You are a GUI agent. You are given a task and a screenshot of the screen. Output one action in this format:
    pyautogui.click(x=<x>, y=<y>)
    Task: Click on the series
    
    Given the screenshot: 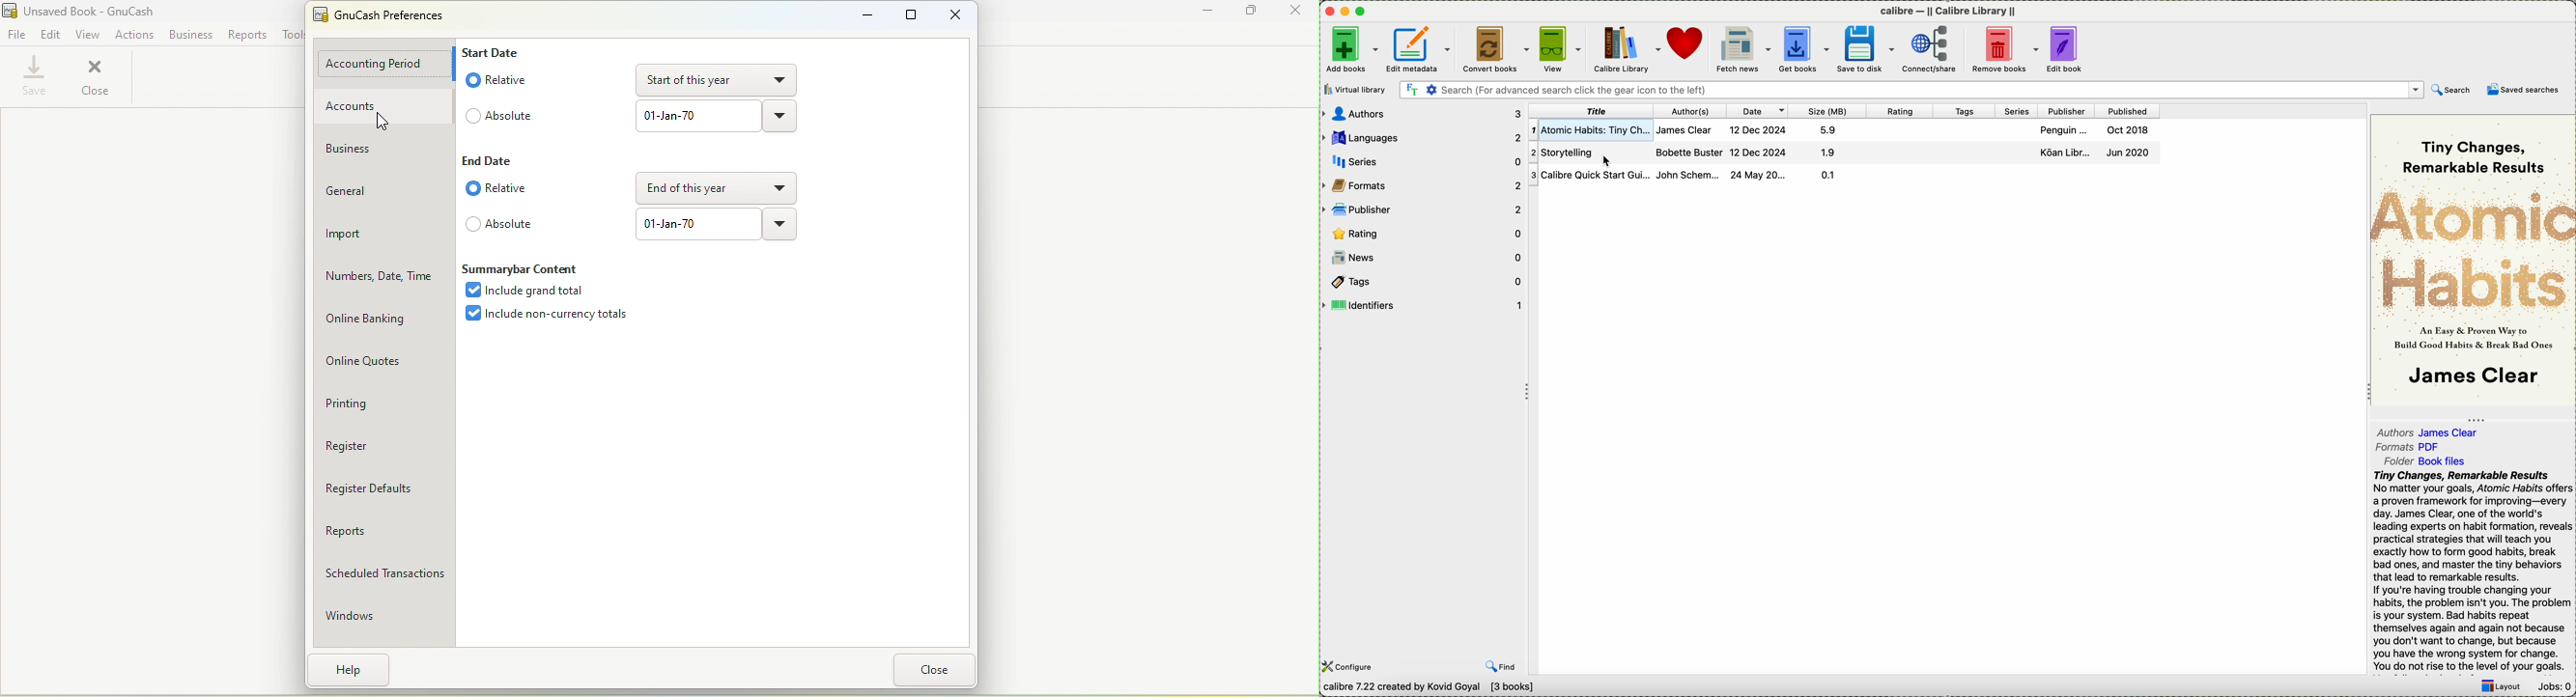 What is the action you would take?
    pyautogui.click(x=1424, y=160)
    